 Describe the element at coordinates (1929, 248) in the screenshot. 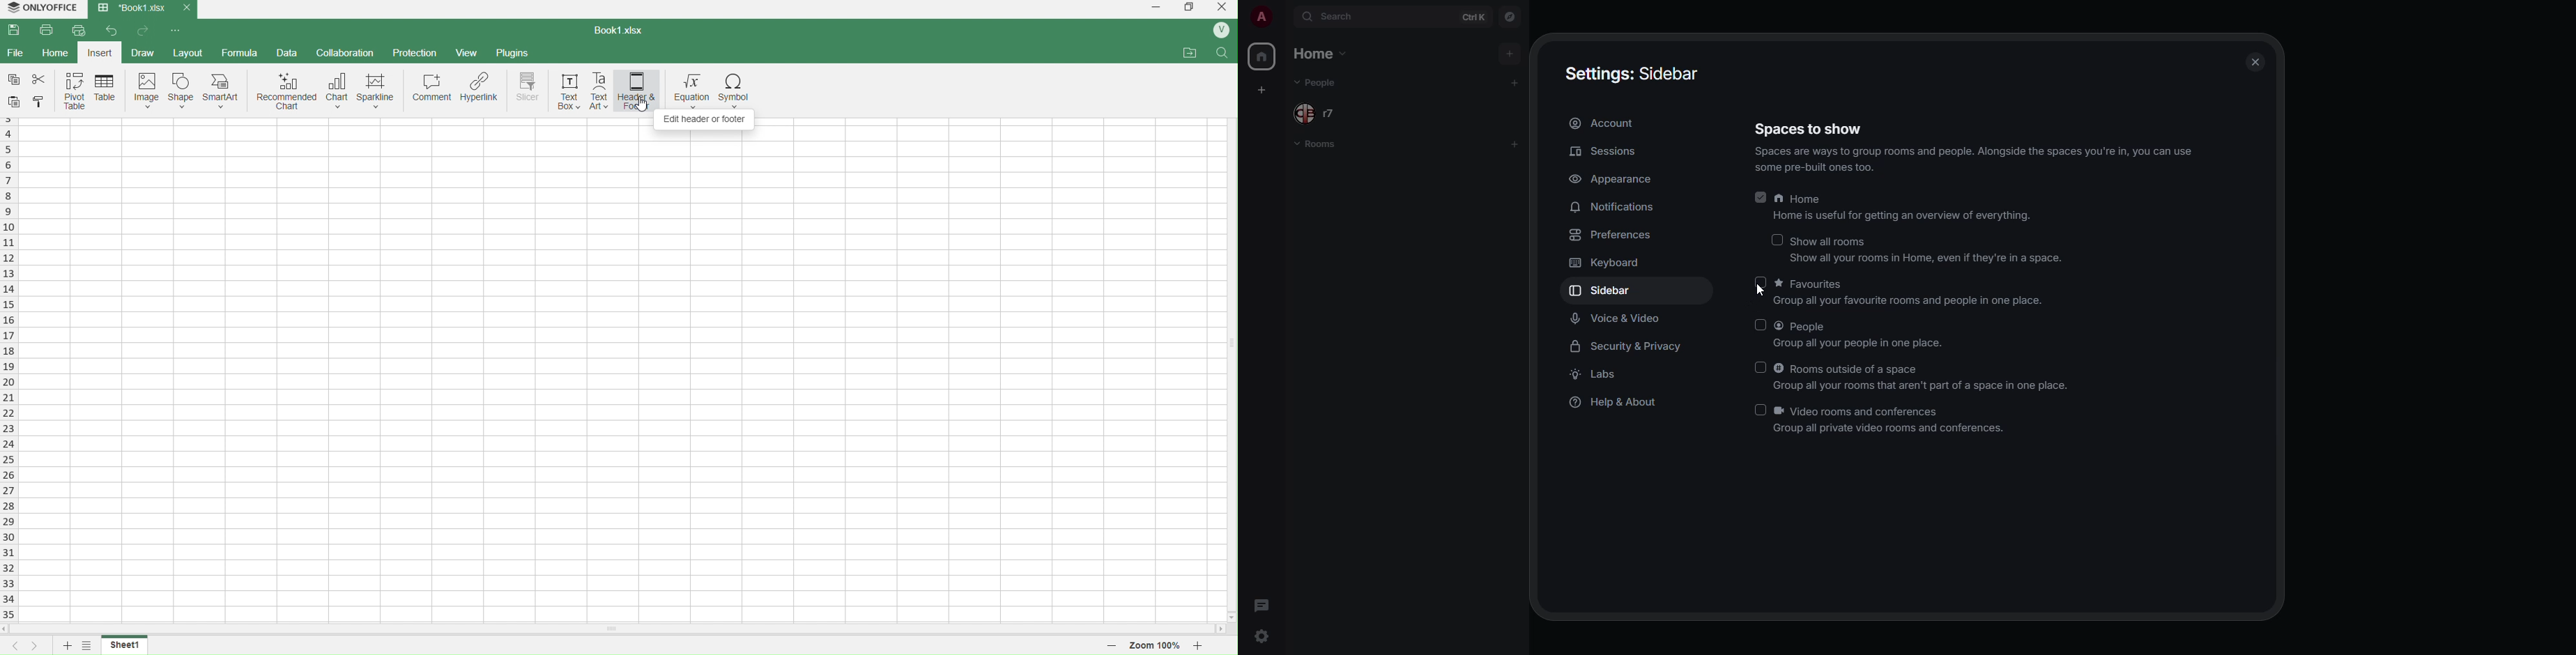

I see `Show all rooms Show all your rooms in Home, even if they're in a space.` at that location.